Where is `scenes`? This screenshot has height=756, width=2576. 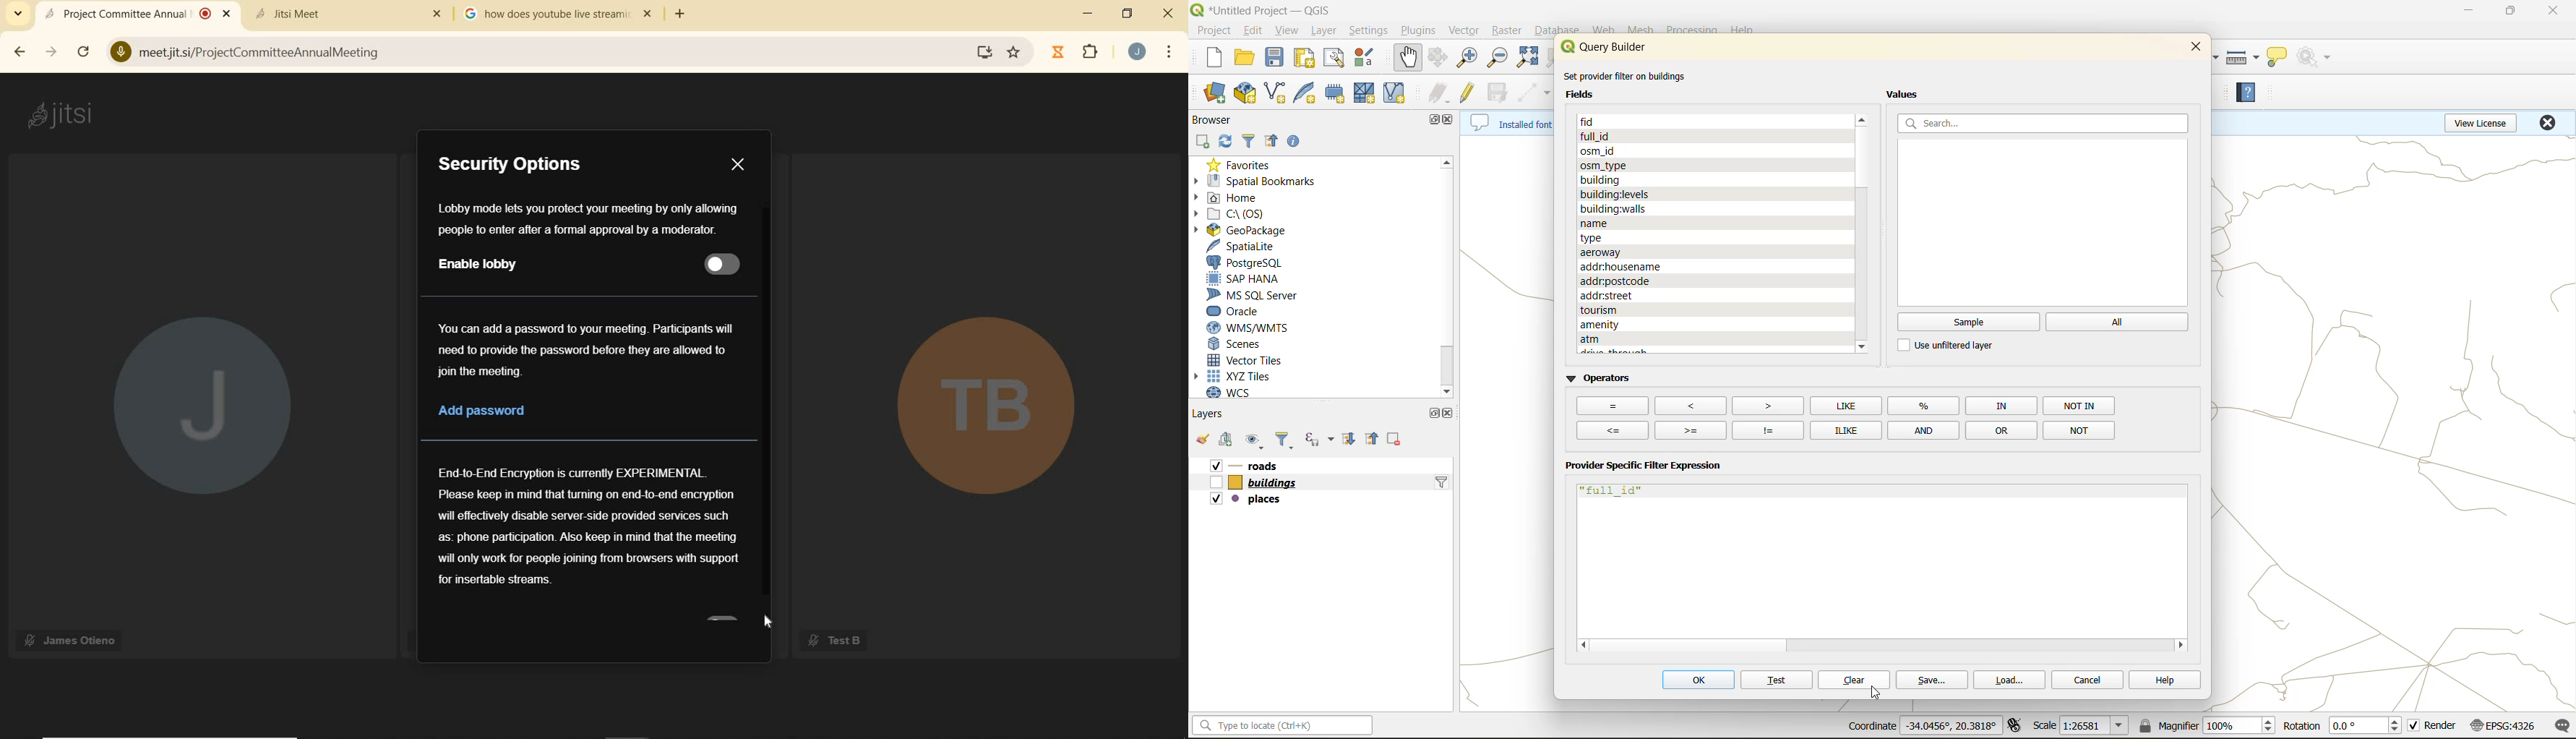
scenes is located at coordinates (1242, 341).